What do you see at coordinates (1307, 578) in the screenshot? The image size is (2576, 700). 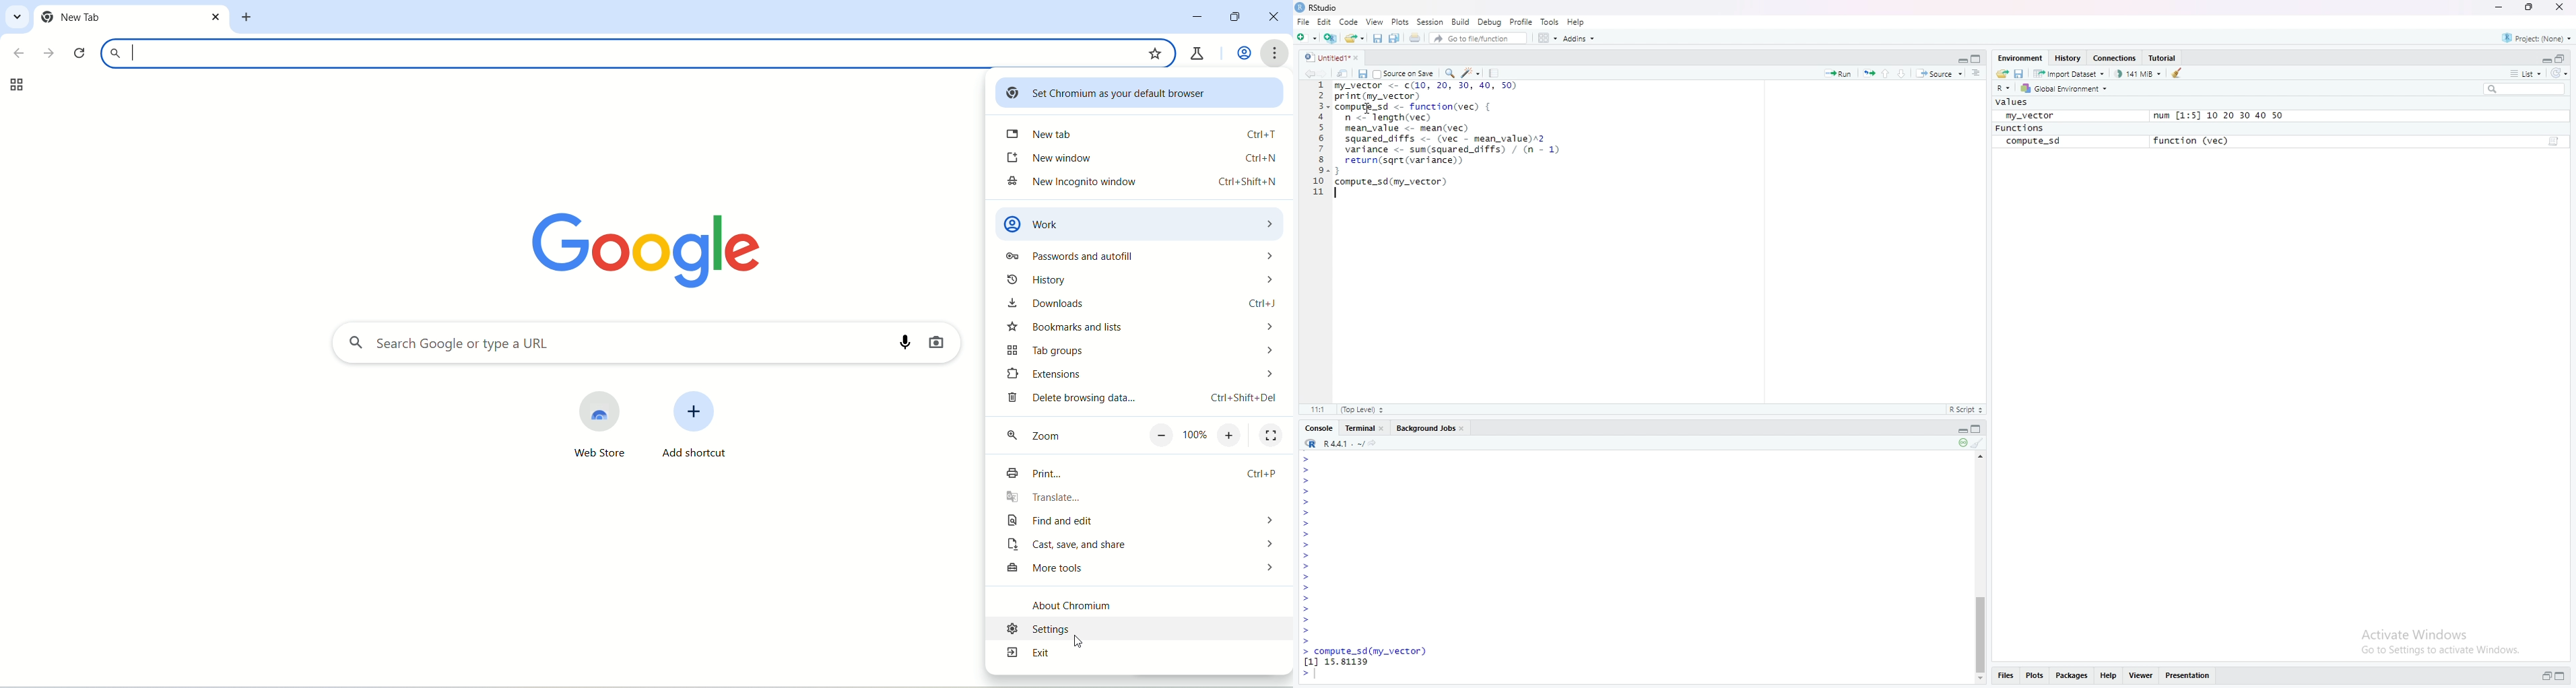 I see `Prompt cursor` at bounding box center [1307, 578].